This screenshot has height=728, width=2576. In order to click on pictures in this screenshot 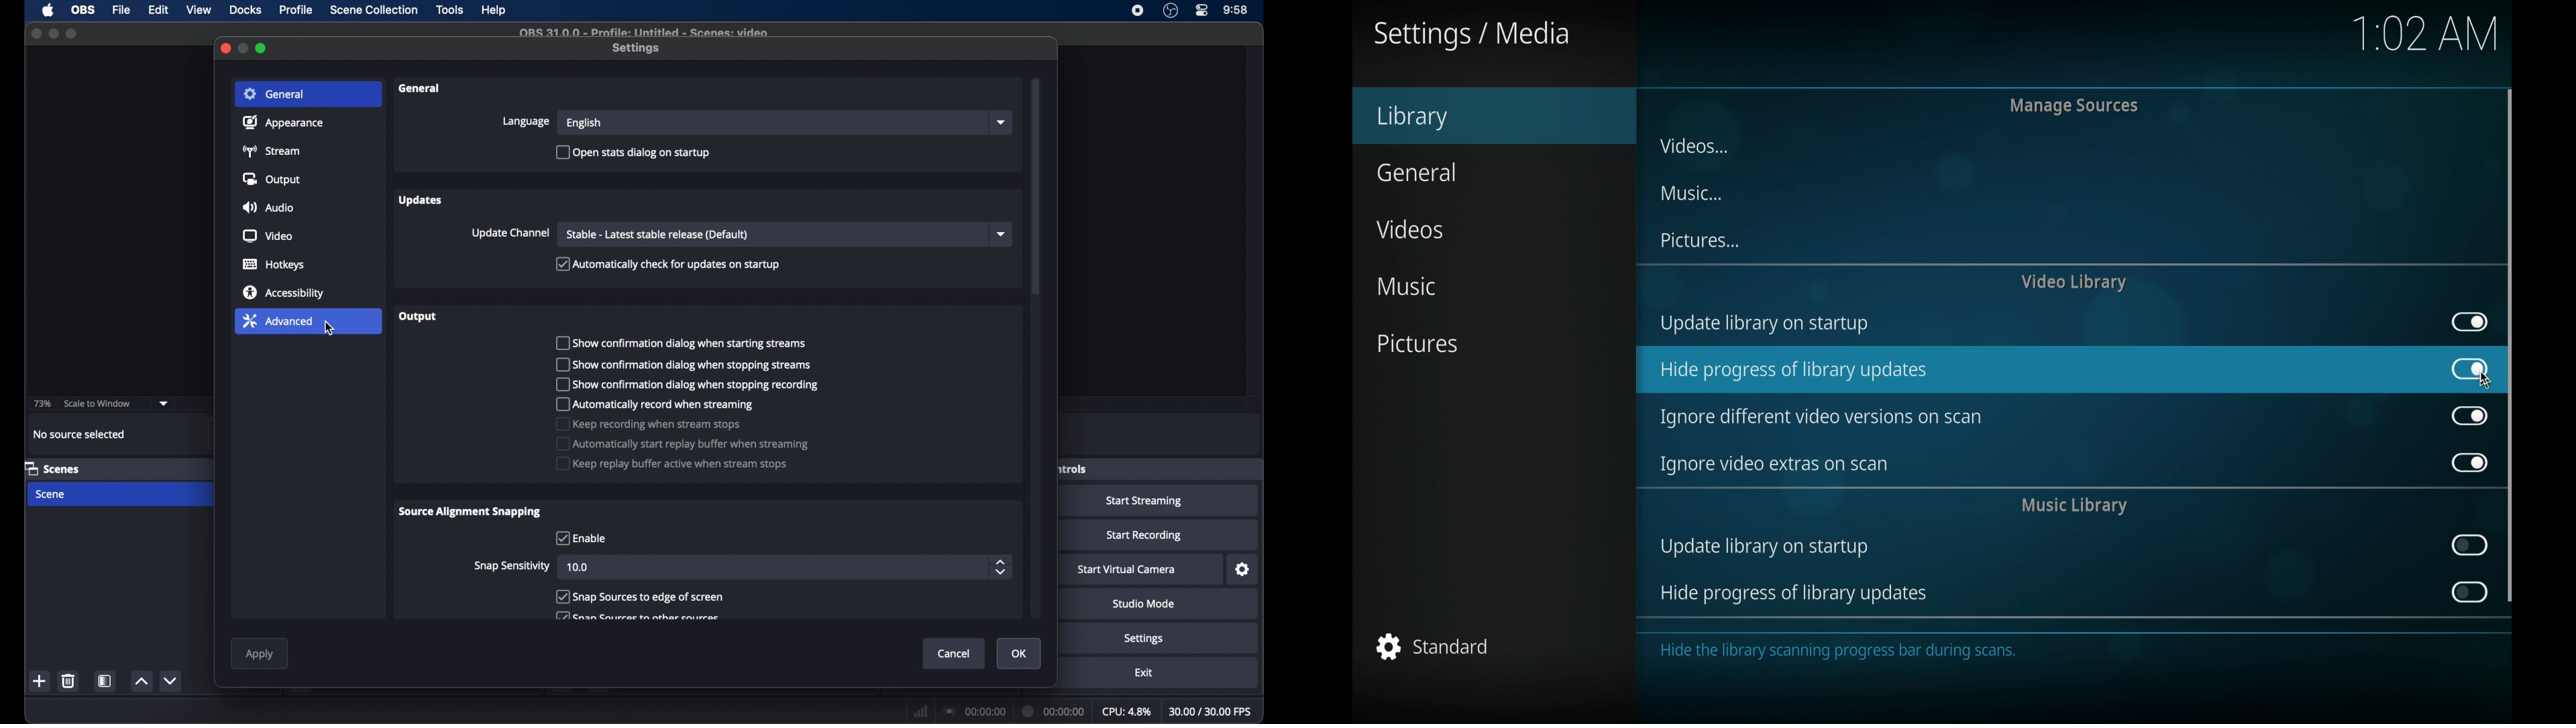, I will do `click(1417, 344)`.